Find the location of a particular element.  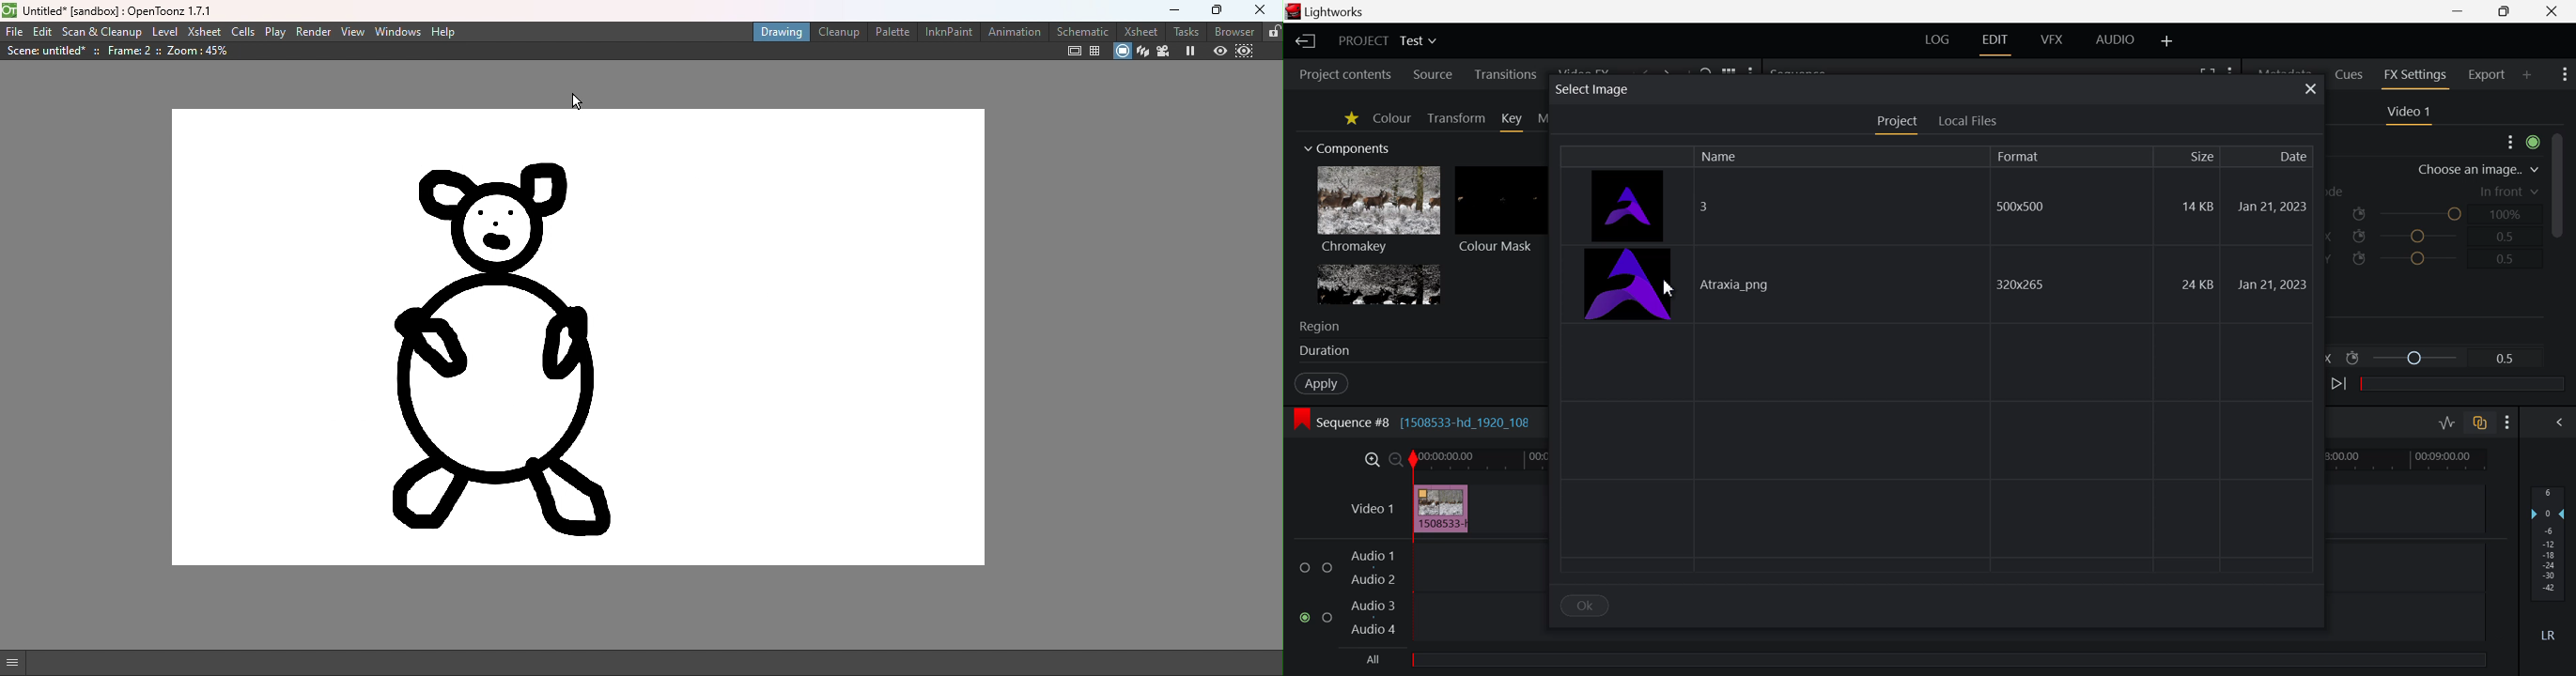

in front is located at coordinates (2510, 191).